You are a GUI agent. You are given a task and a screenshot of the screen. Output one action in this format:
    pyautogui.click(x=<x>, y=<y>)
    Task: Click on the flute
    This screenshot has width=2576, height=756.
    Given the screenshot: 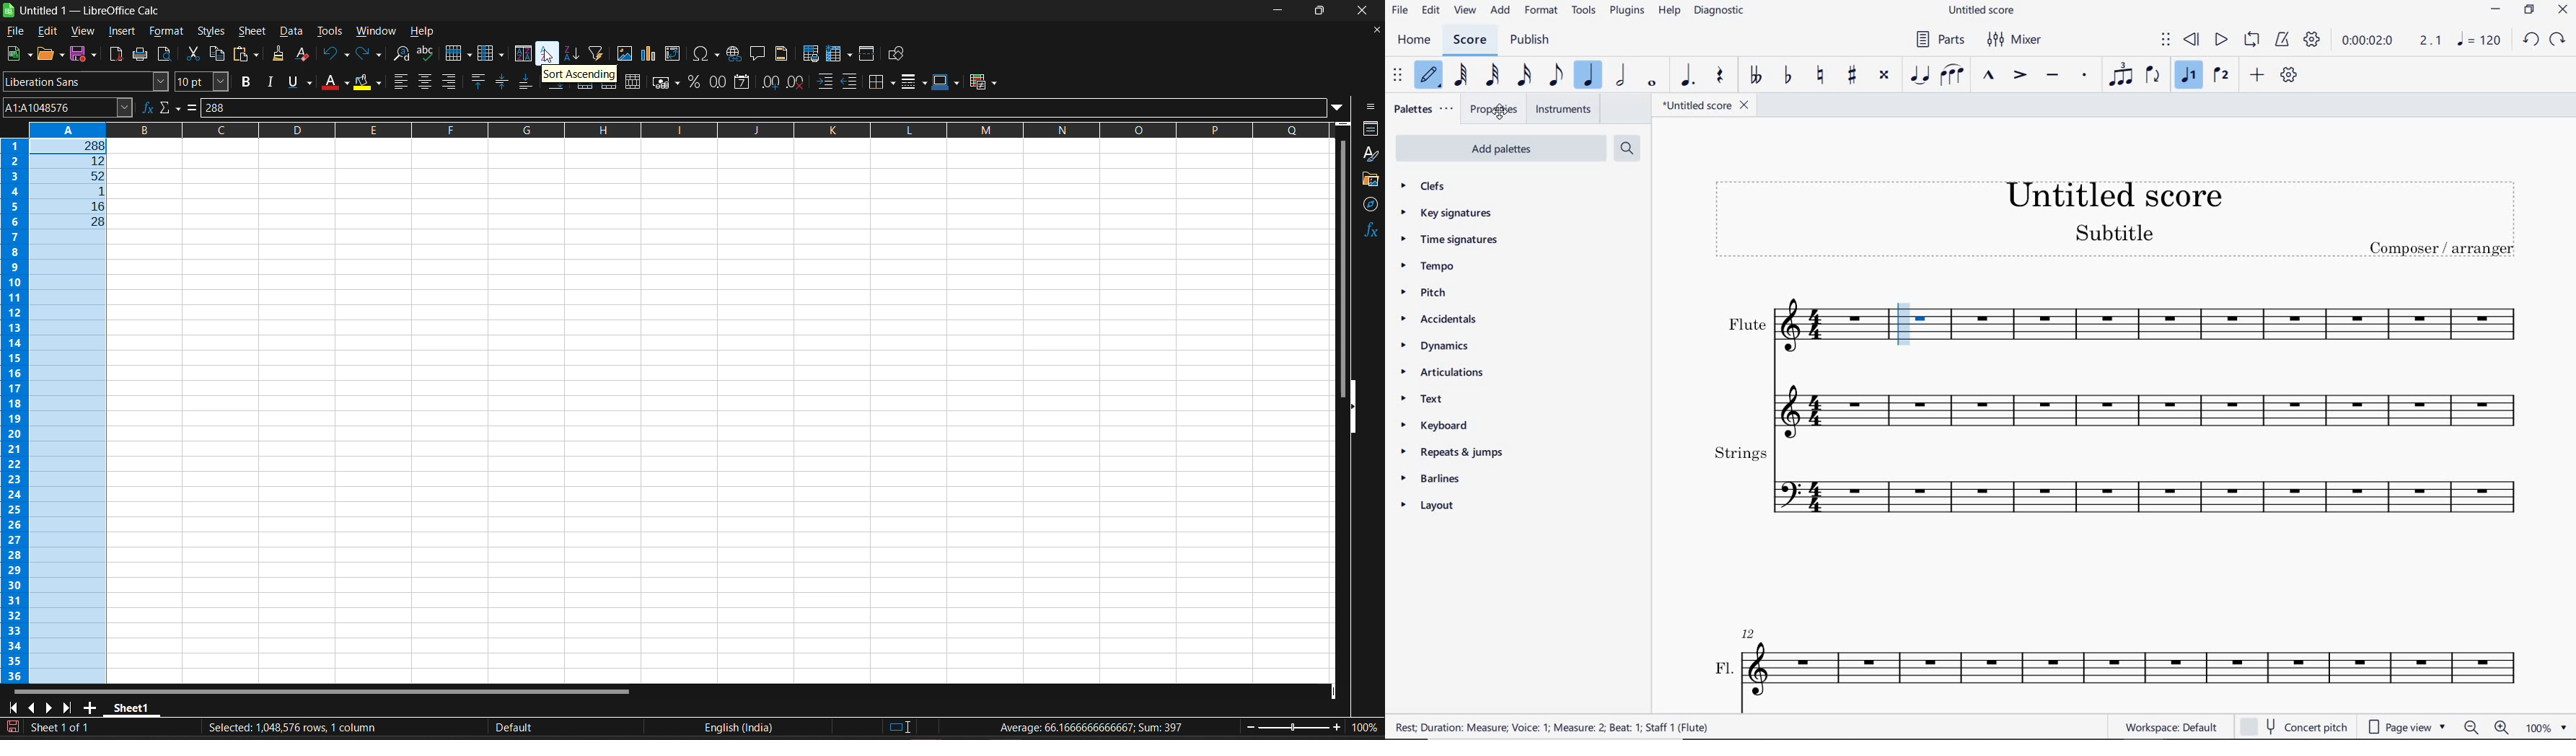 What is the action you would take?
    pyautogui.click(x=2115, y=399)
    